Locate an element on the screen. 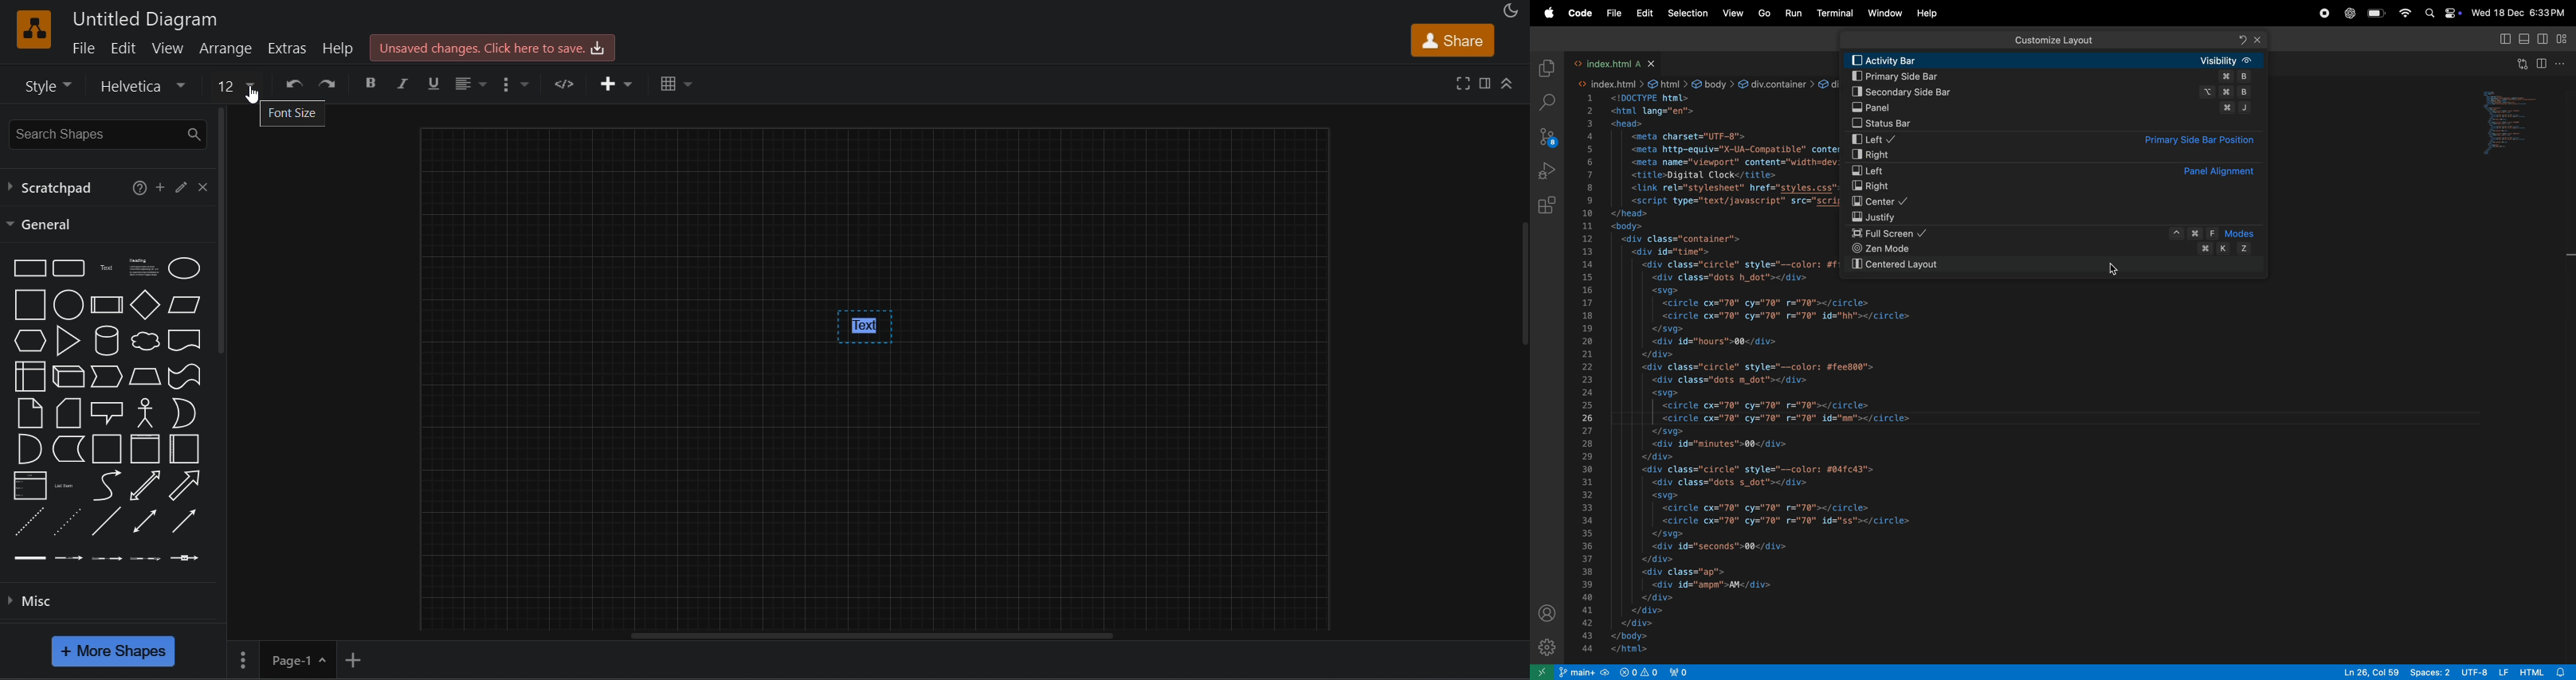 This screenshot has width=2576, height=700. Connector with 2 labels is located at coordinates (107, 559).